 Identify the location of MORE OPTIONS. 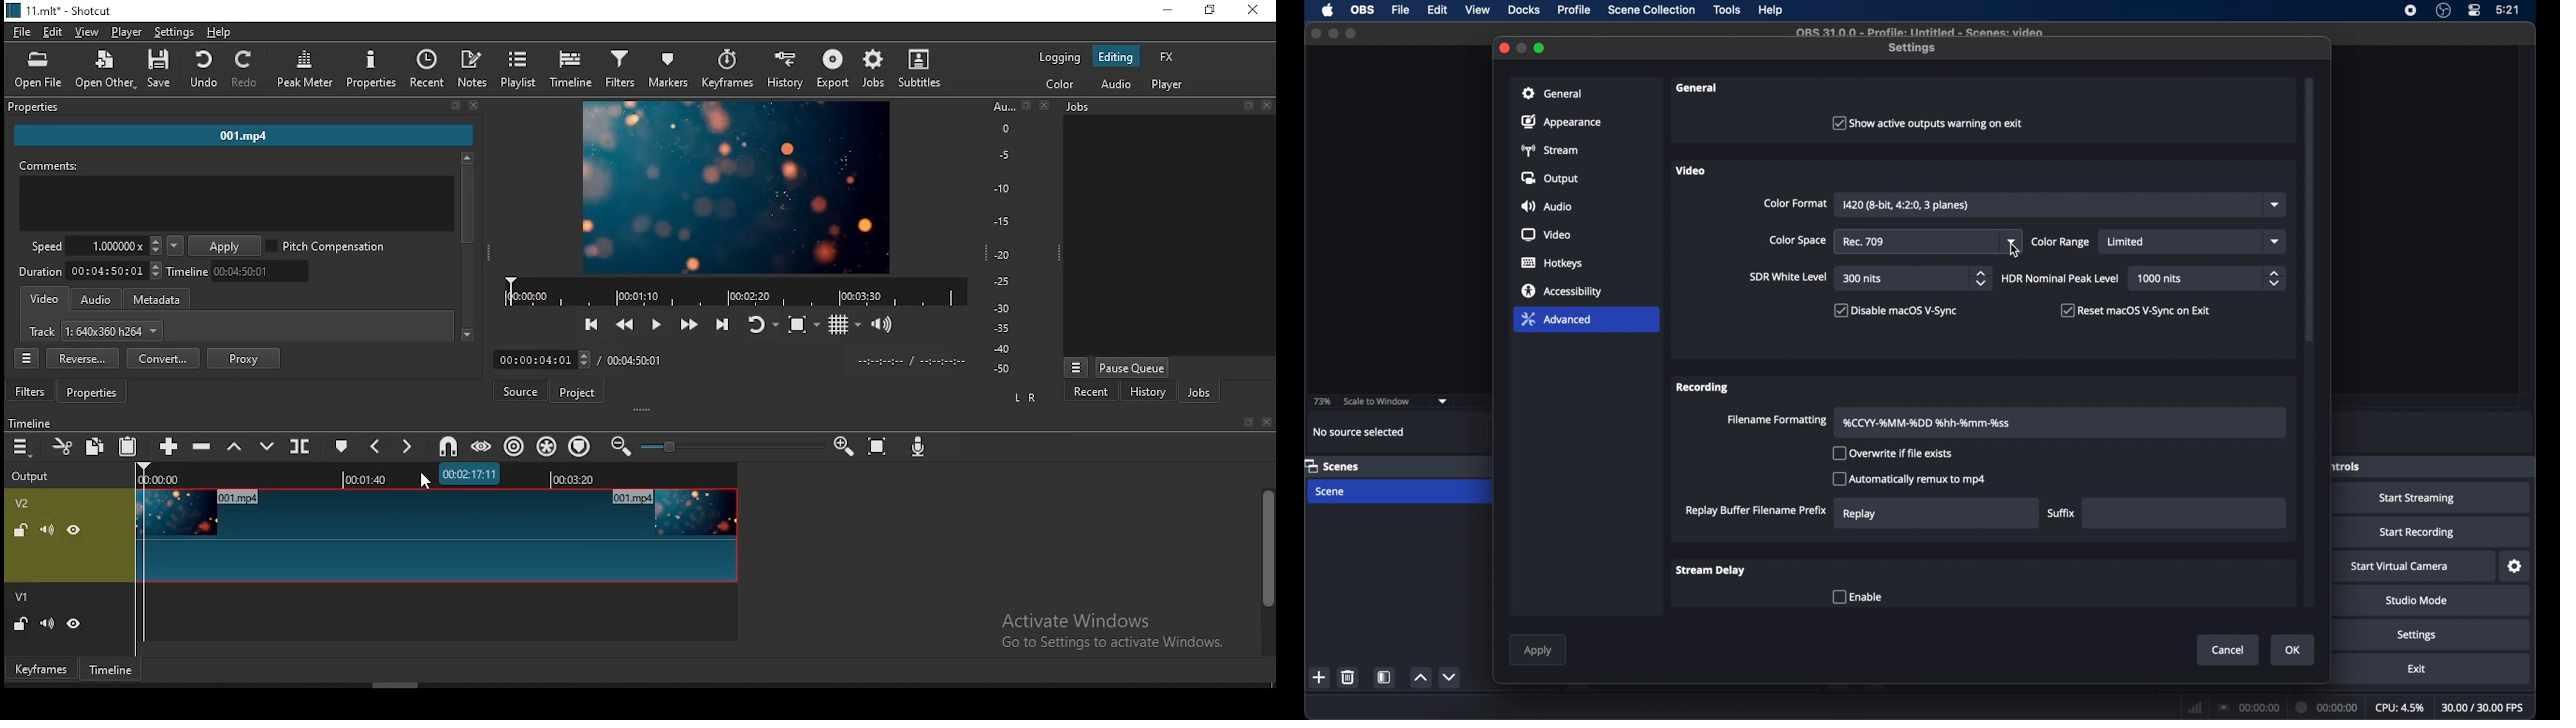
(1075, 366).